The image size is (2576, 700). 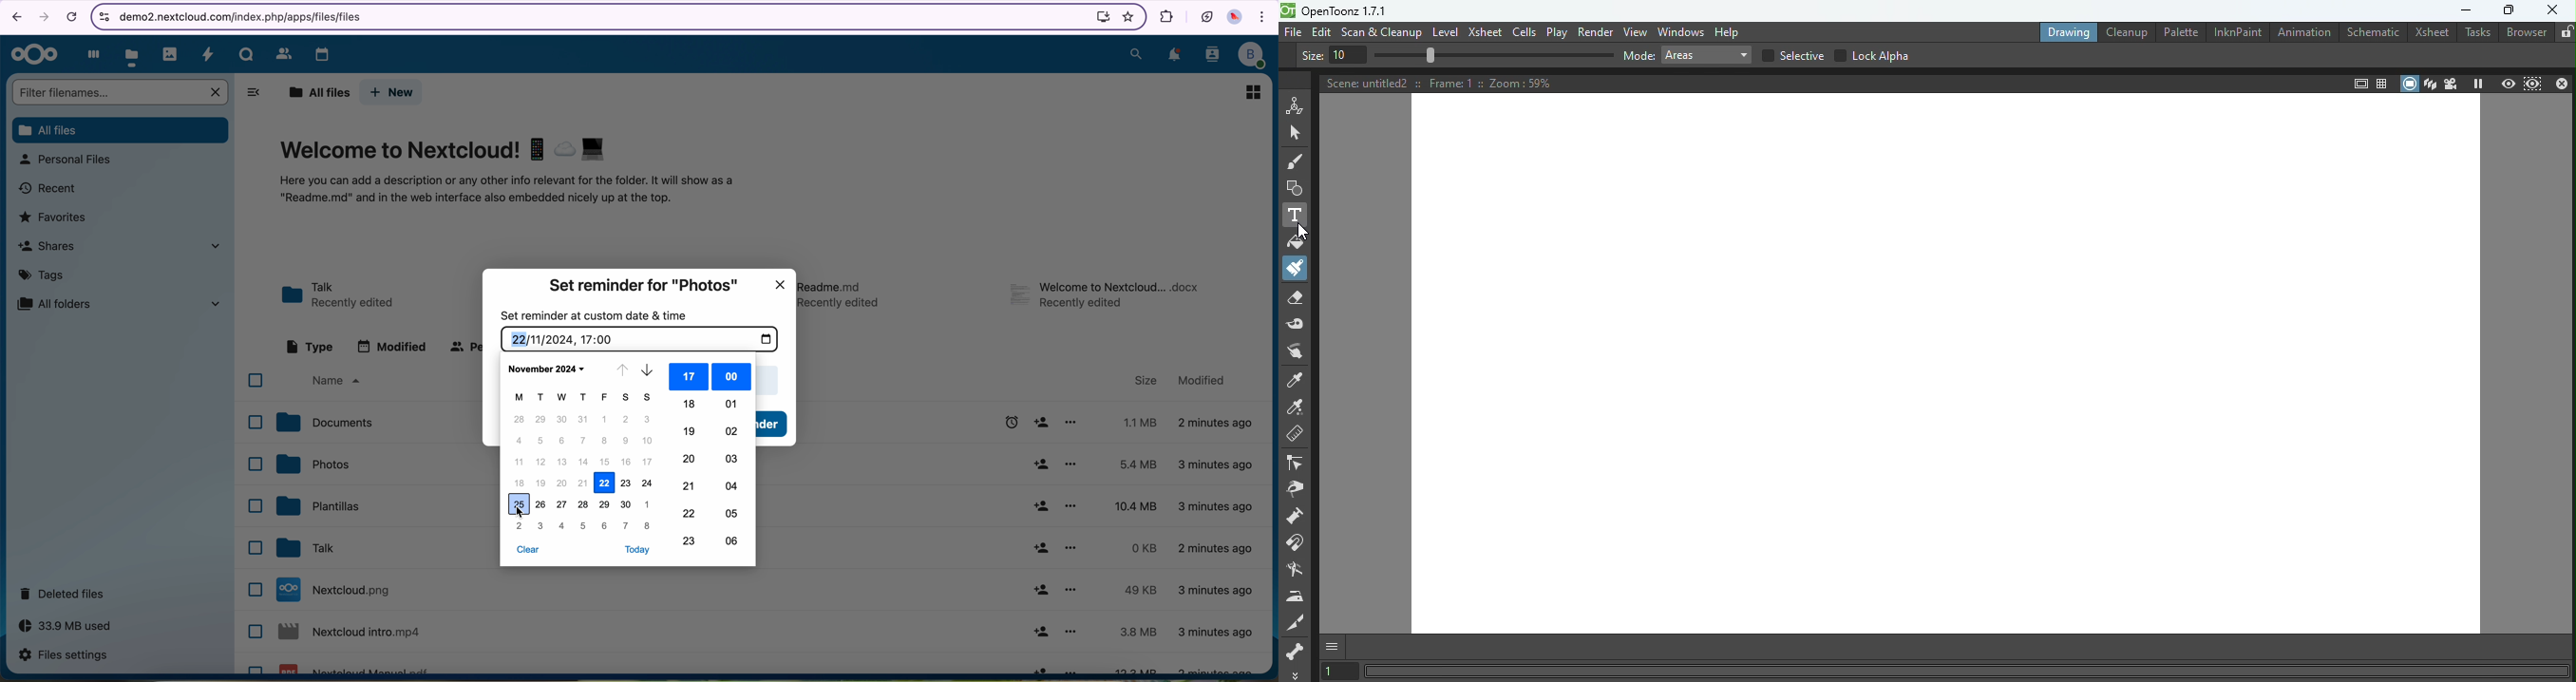 I want to click on 11, so click(x=518, y=461).